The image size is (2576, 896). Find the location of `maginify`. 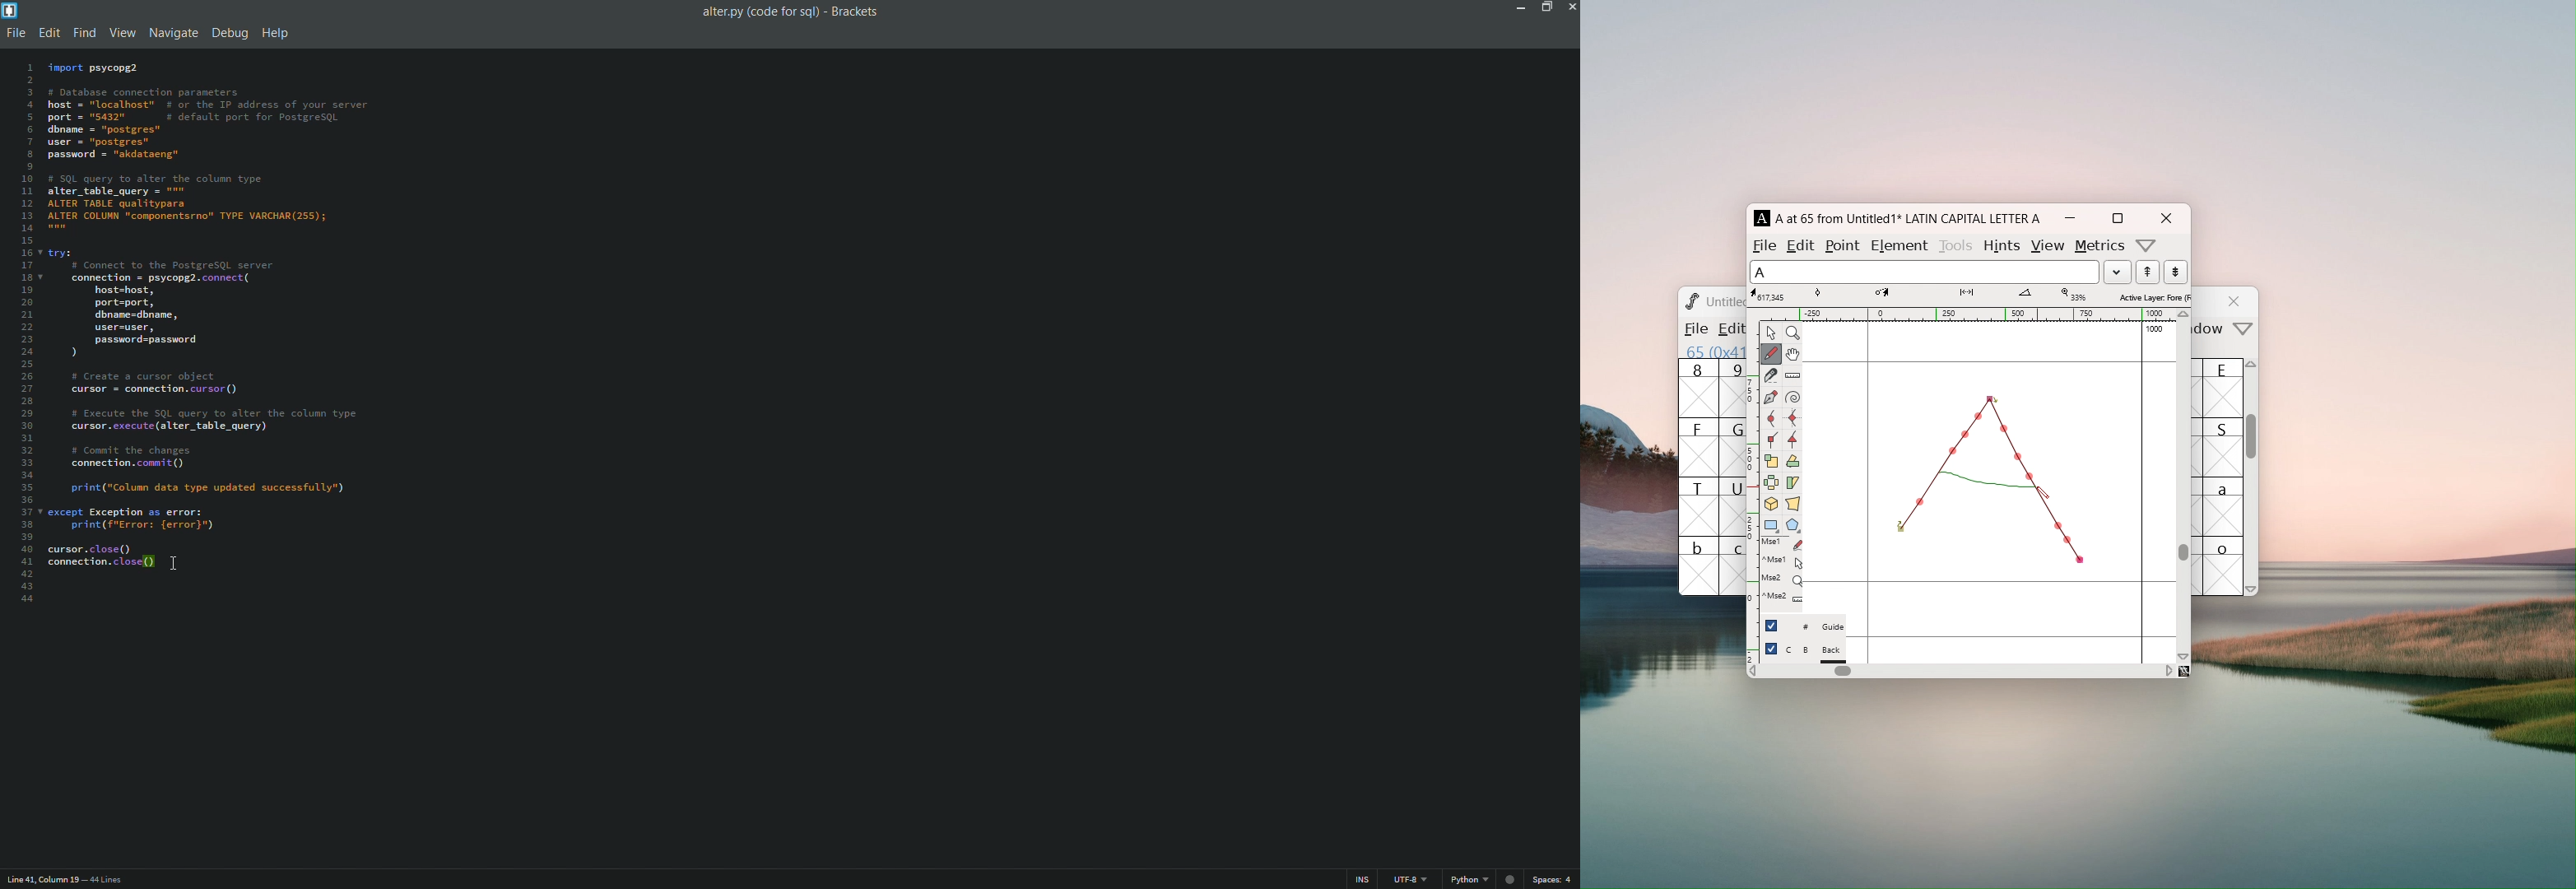

maginify is located at coordinates (1793, 333).